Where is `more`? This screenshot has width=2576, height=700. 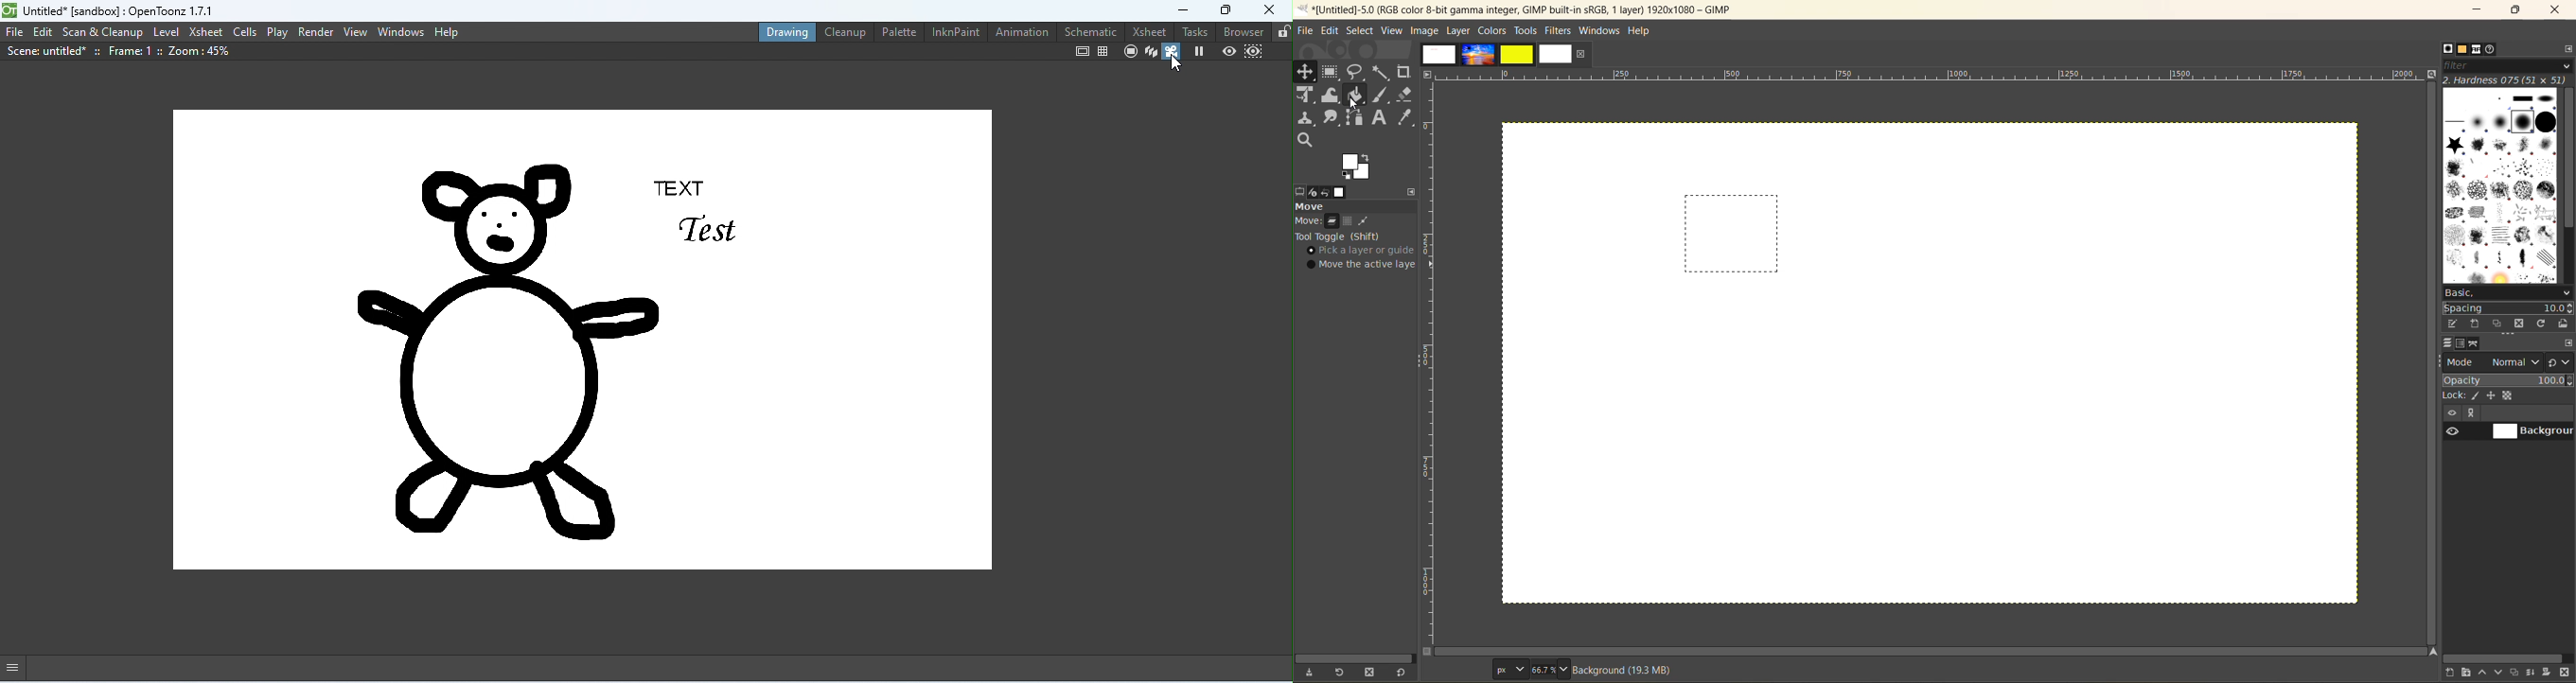
more is located at coordinates (2475, 414).